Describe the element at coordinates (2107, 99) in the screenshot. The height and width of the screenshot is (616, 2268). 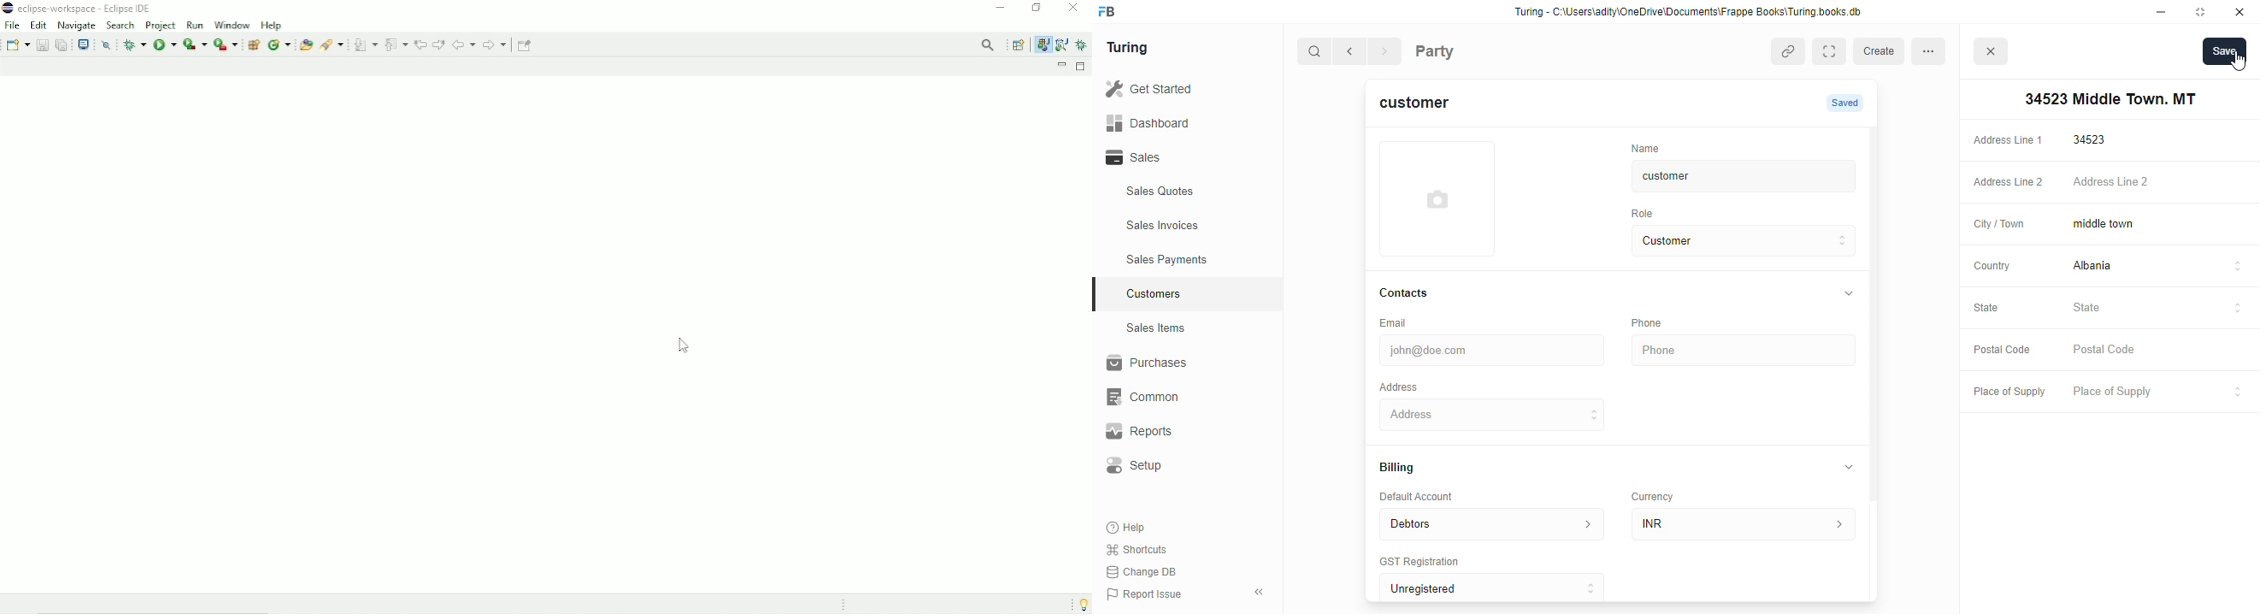
I see `34523 Middle Town. MT` at that location.